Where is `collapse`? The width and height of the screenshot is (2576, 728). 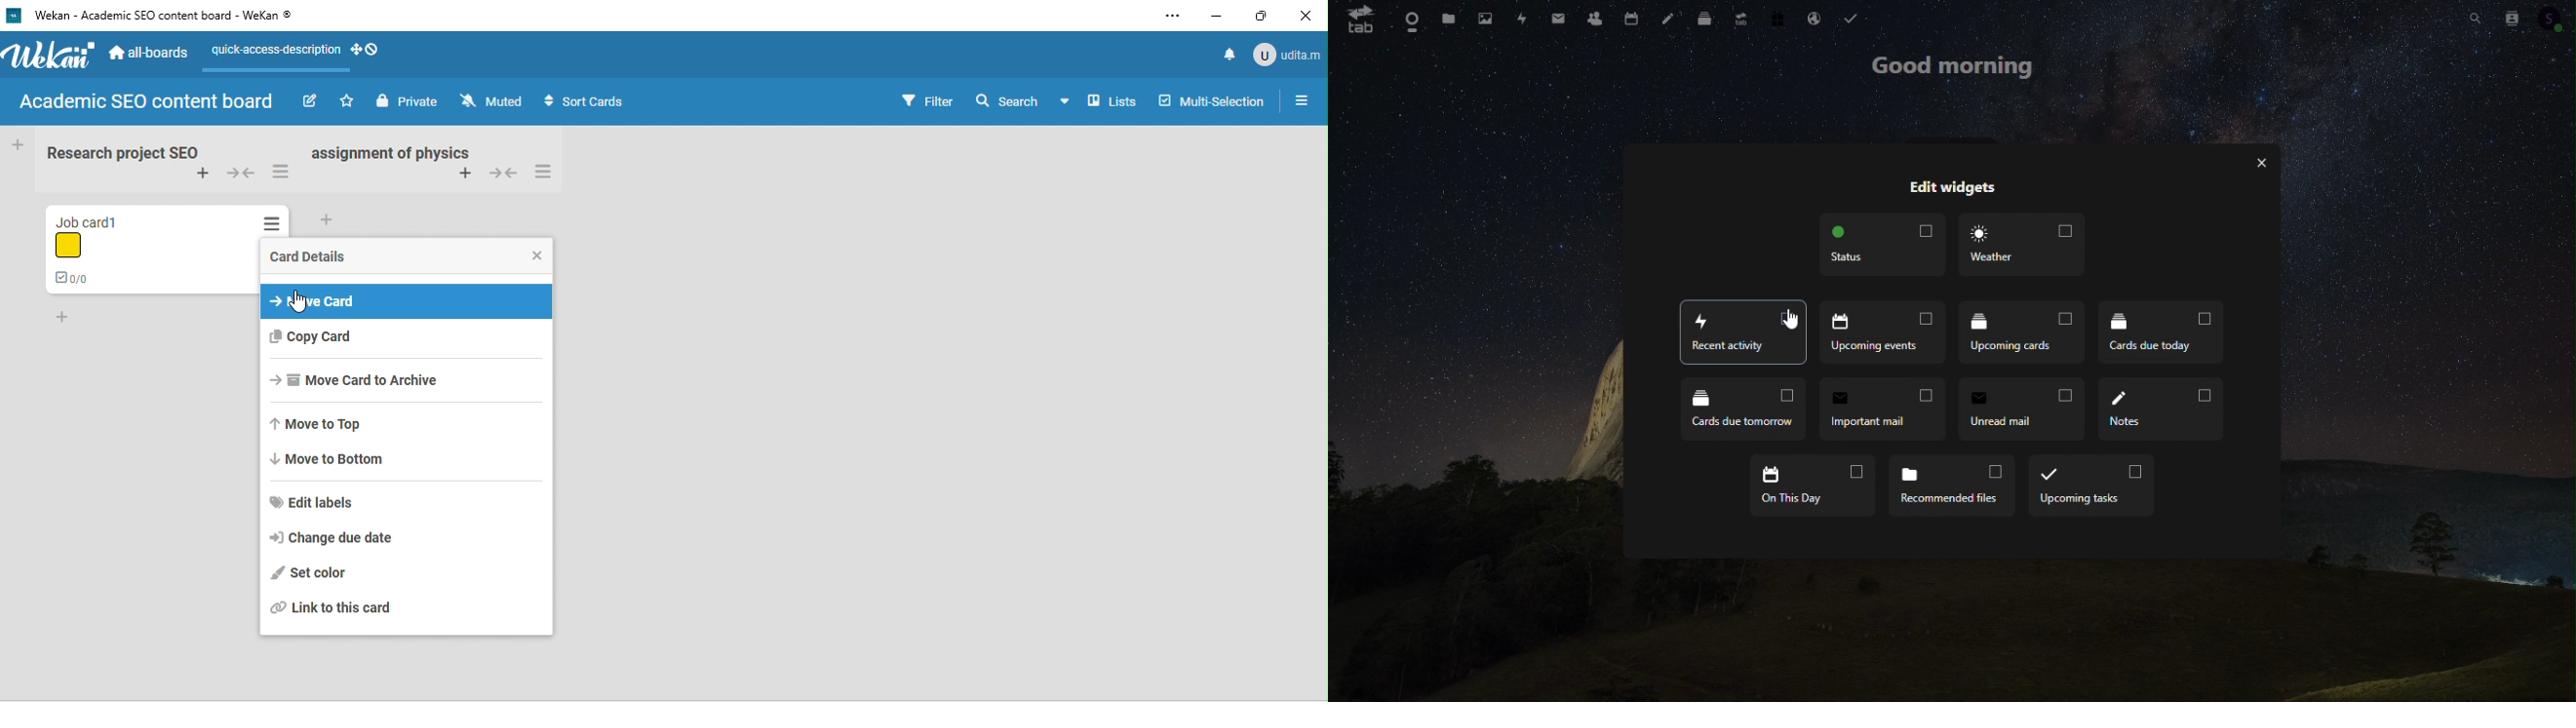 collapse is located at coordinates (238, 173).